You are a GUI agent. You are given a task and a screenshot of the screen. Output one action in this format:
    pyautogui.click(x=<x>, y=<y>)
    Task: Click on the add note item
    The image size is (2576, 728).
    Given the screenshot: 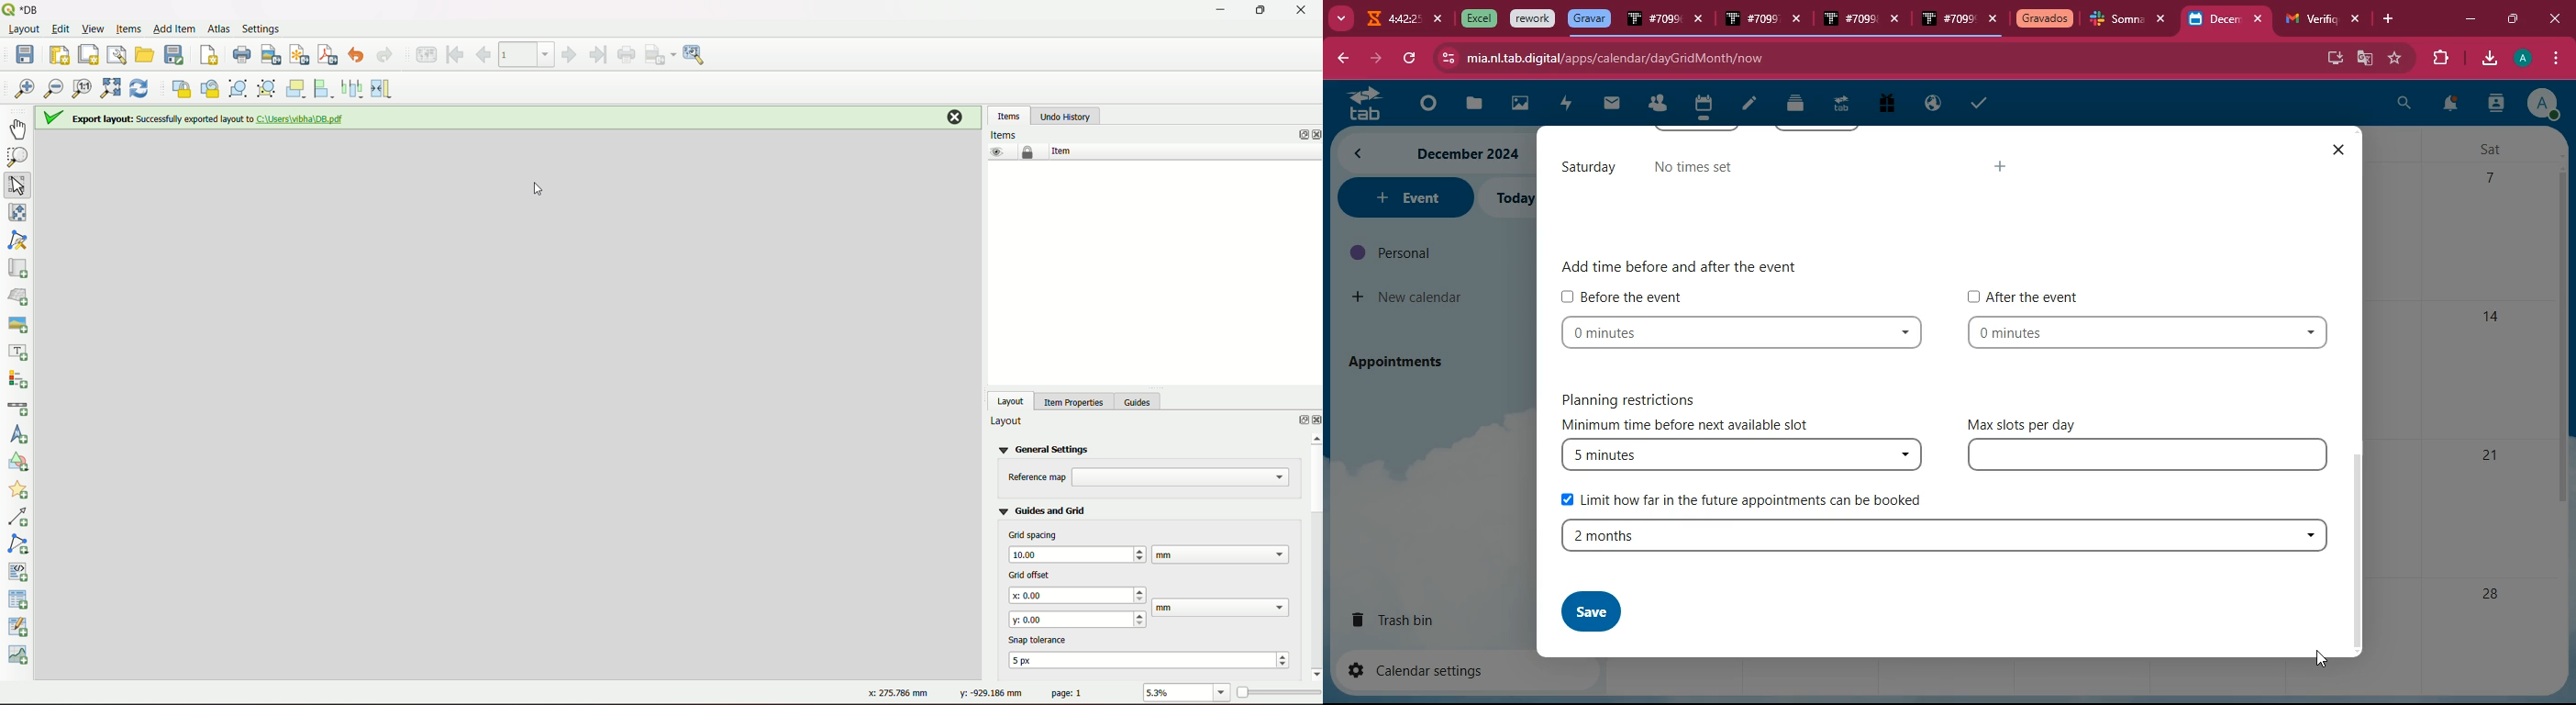 What is the action you would take?
    pyautogui.click(x=20, y=543)
    